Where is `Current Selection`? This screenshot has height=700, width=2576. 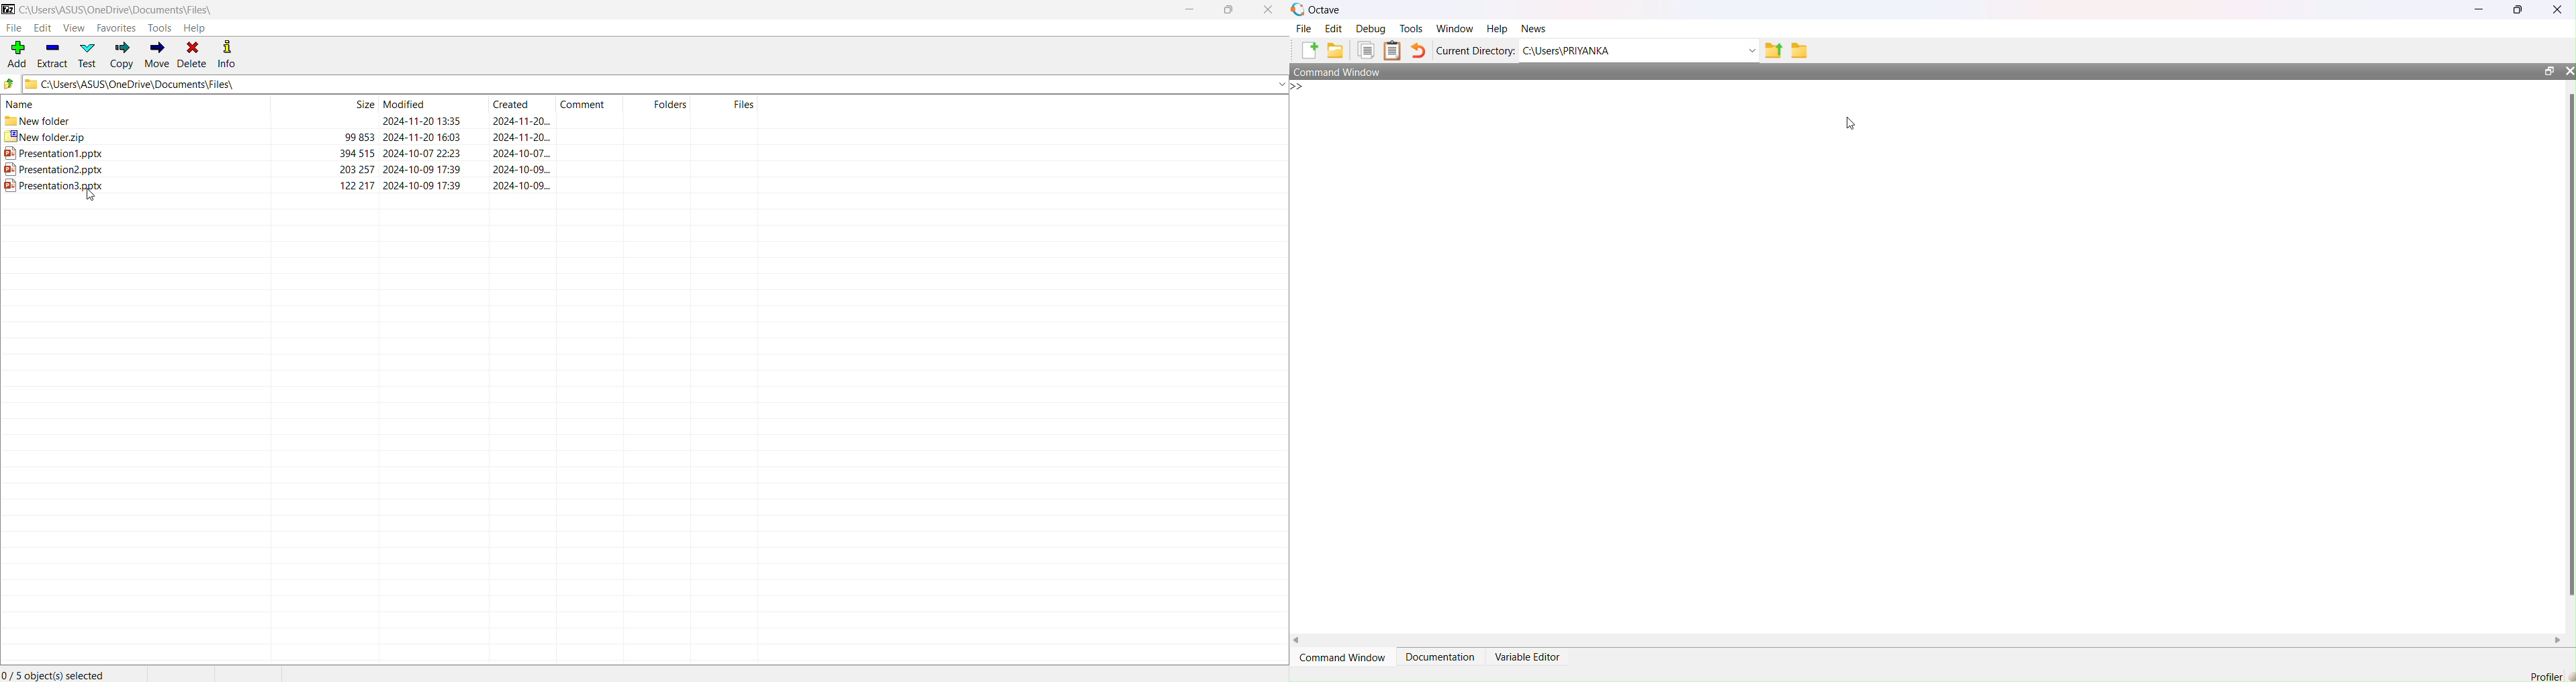
Current Selection is located at coordinates (55, 673).